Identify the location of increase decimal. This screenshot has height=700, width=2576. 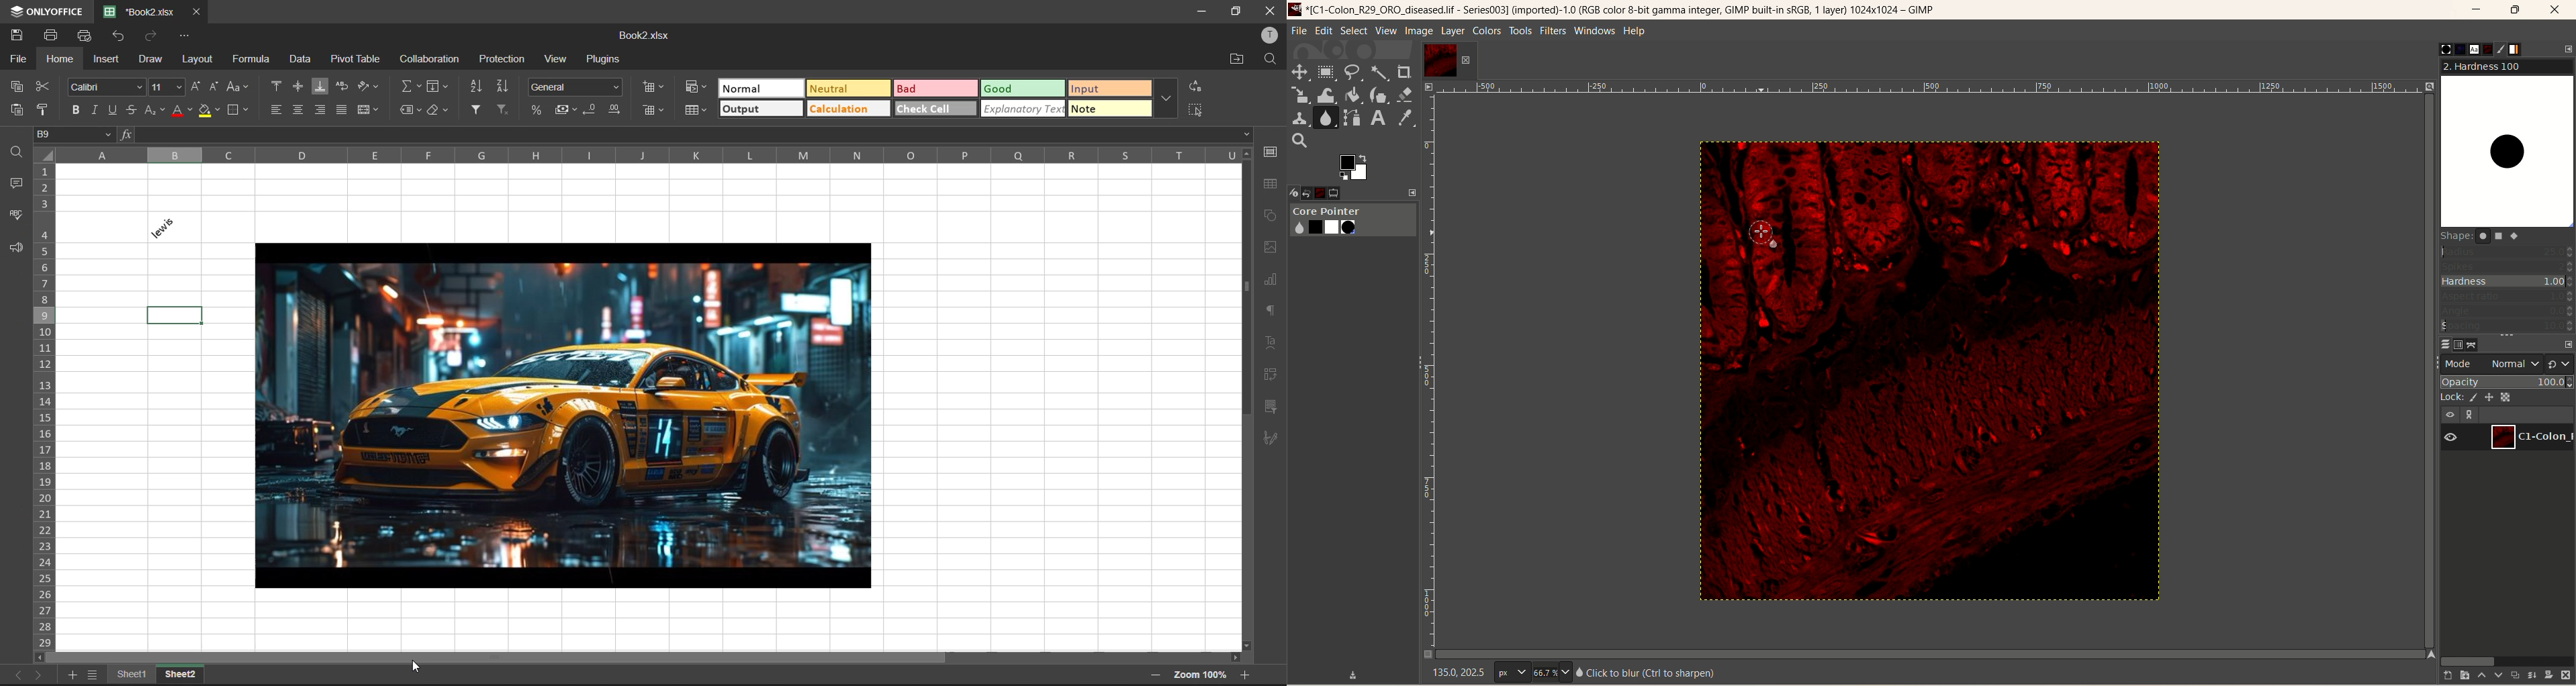
(613, 109).